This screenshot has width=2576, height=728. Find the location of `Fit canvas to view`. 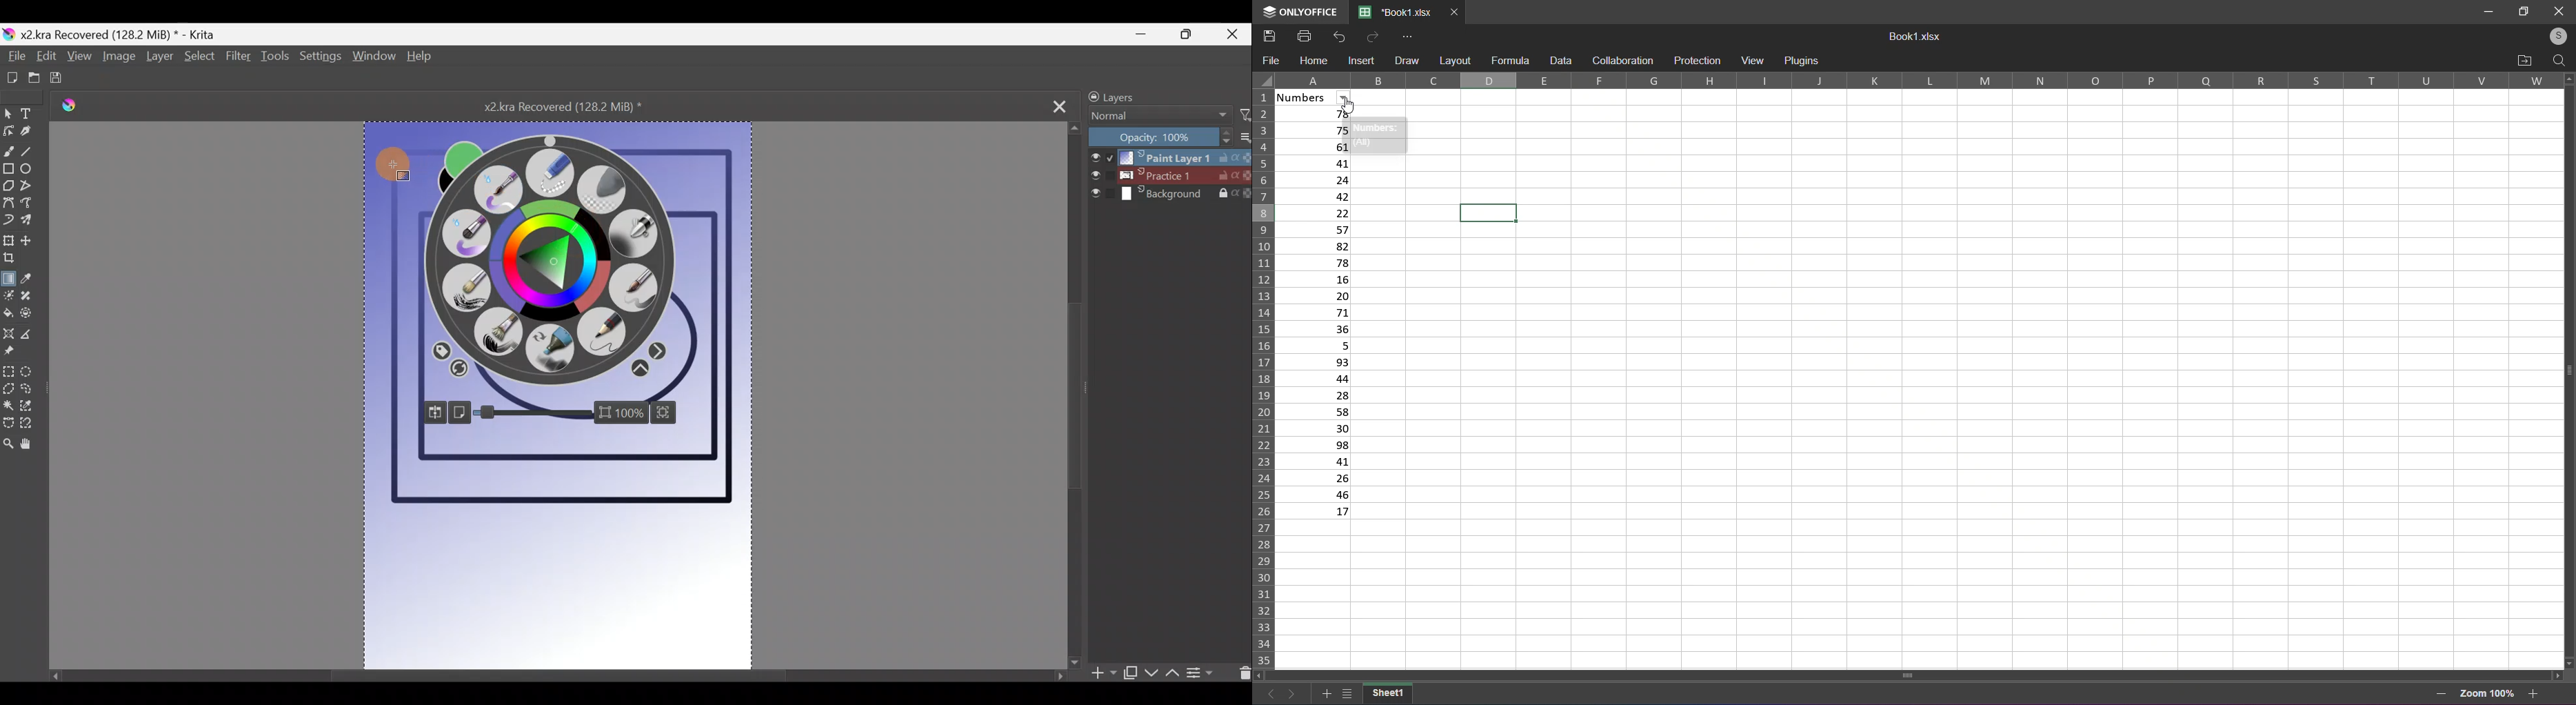

Fit canvas to view is located at coordinates (675, 413).